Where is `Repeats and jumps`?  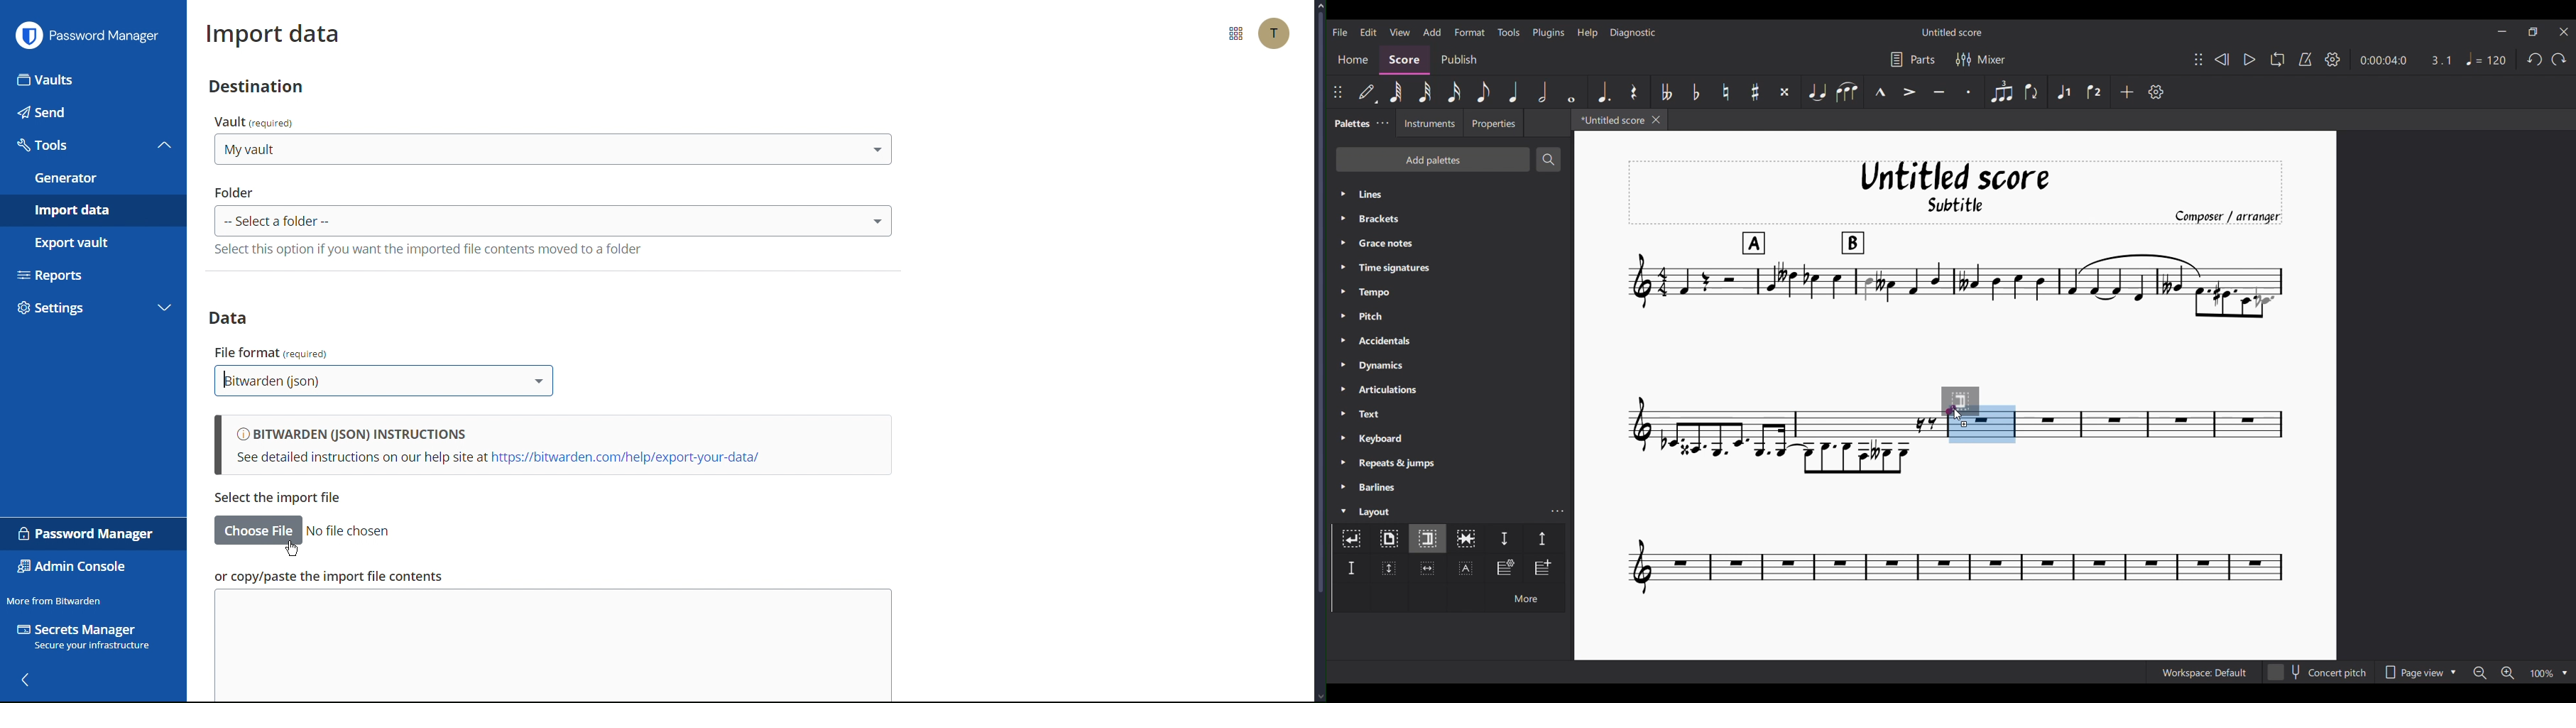
Repeats and jumps is located at coordinates (1449, 463).